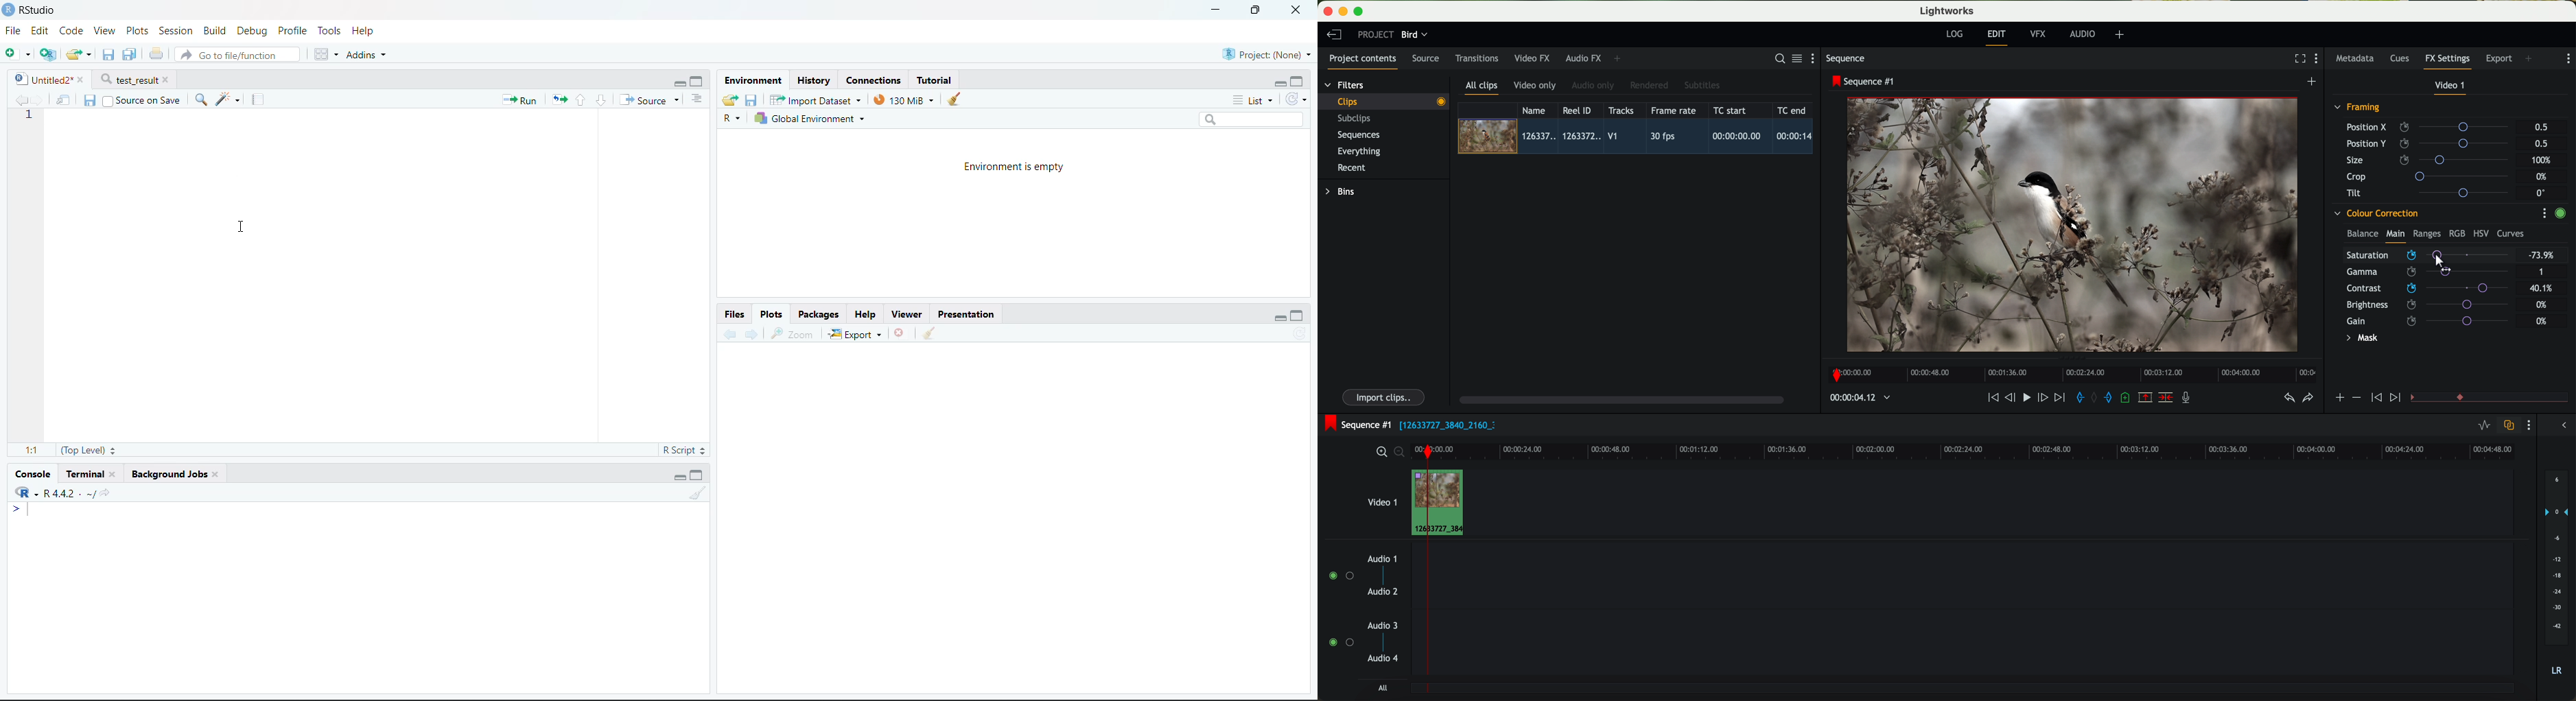 This screenshot has width=2576, height=728. I want to click on Profile, so click(294, 29).